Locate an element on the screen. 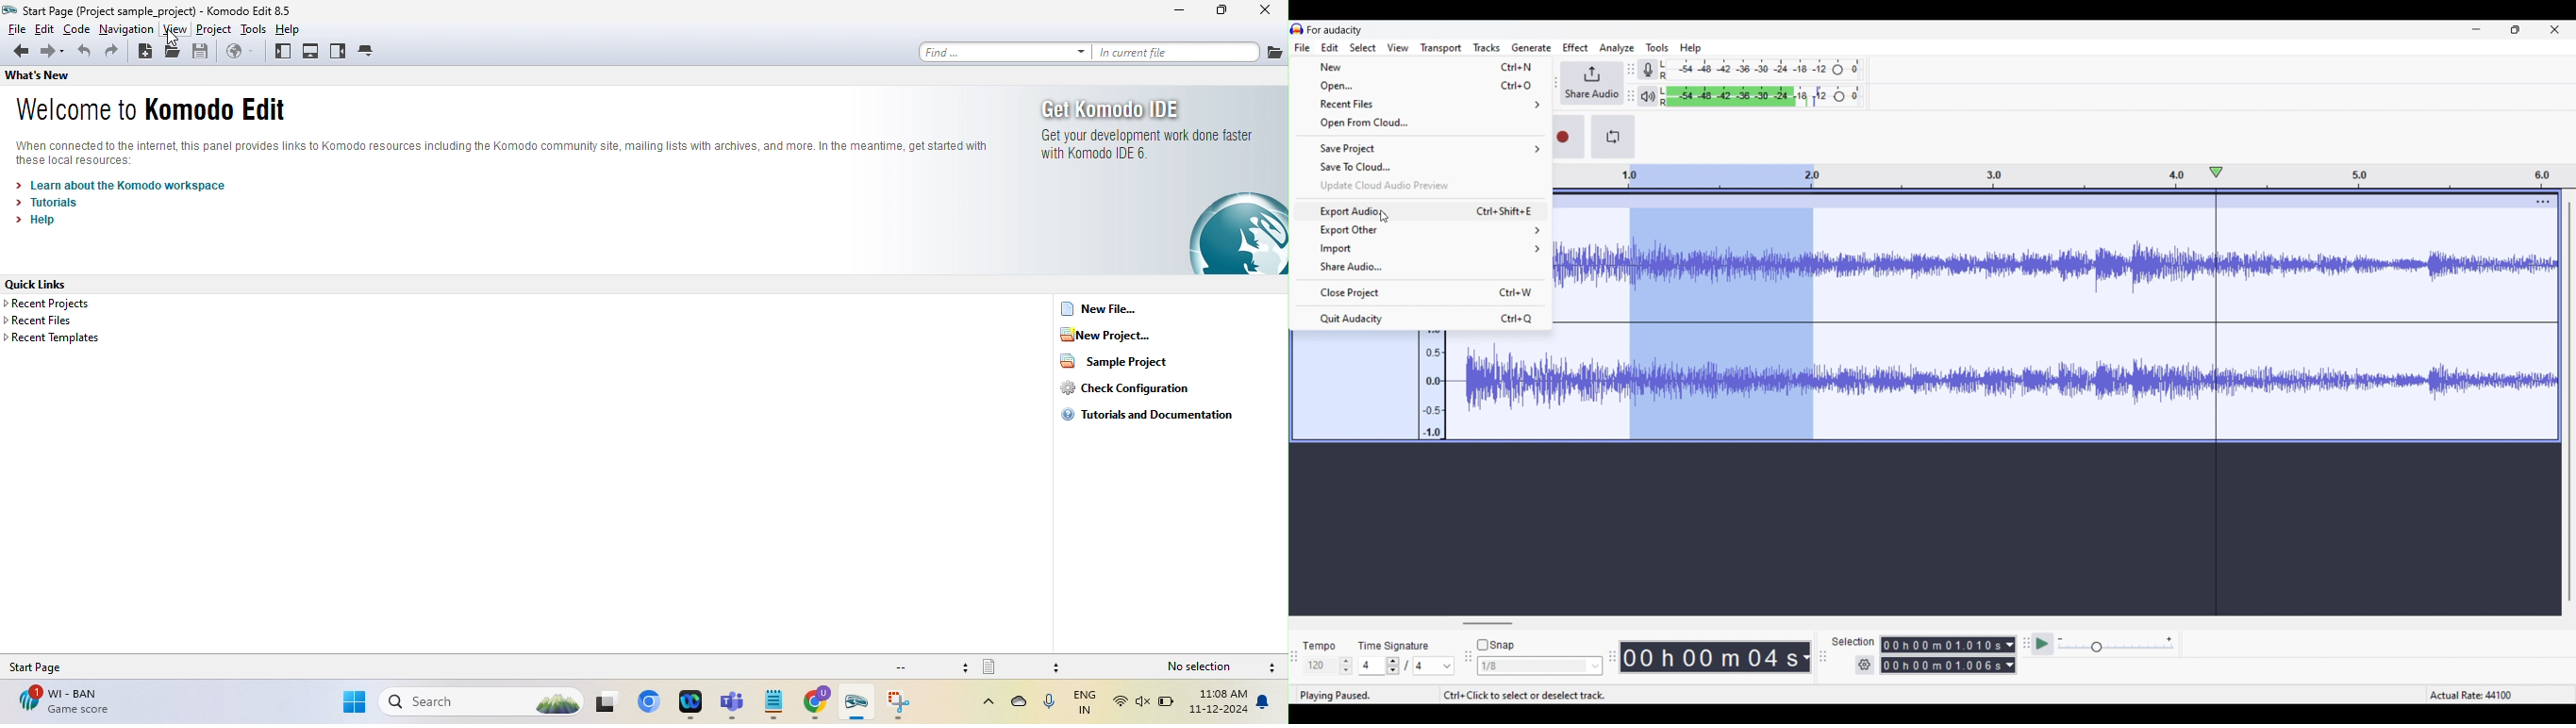  00 h 00 m 07 s is located at coordinates (1710, 657).